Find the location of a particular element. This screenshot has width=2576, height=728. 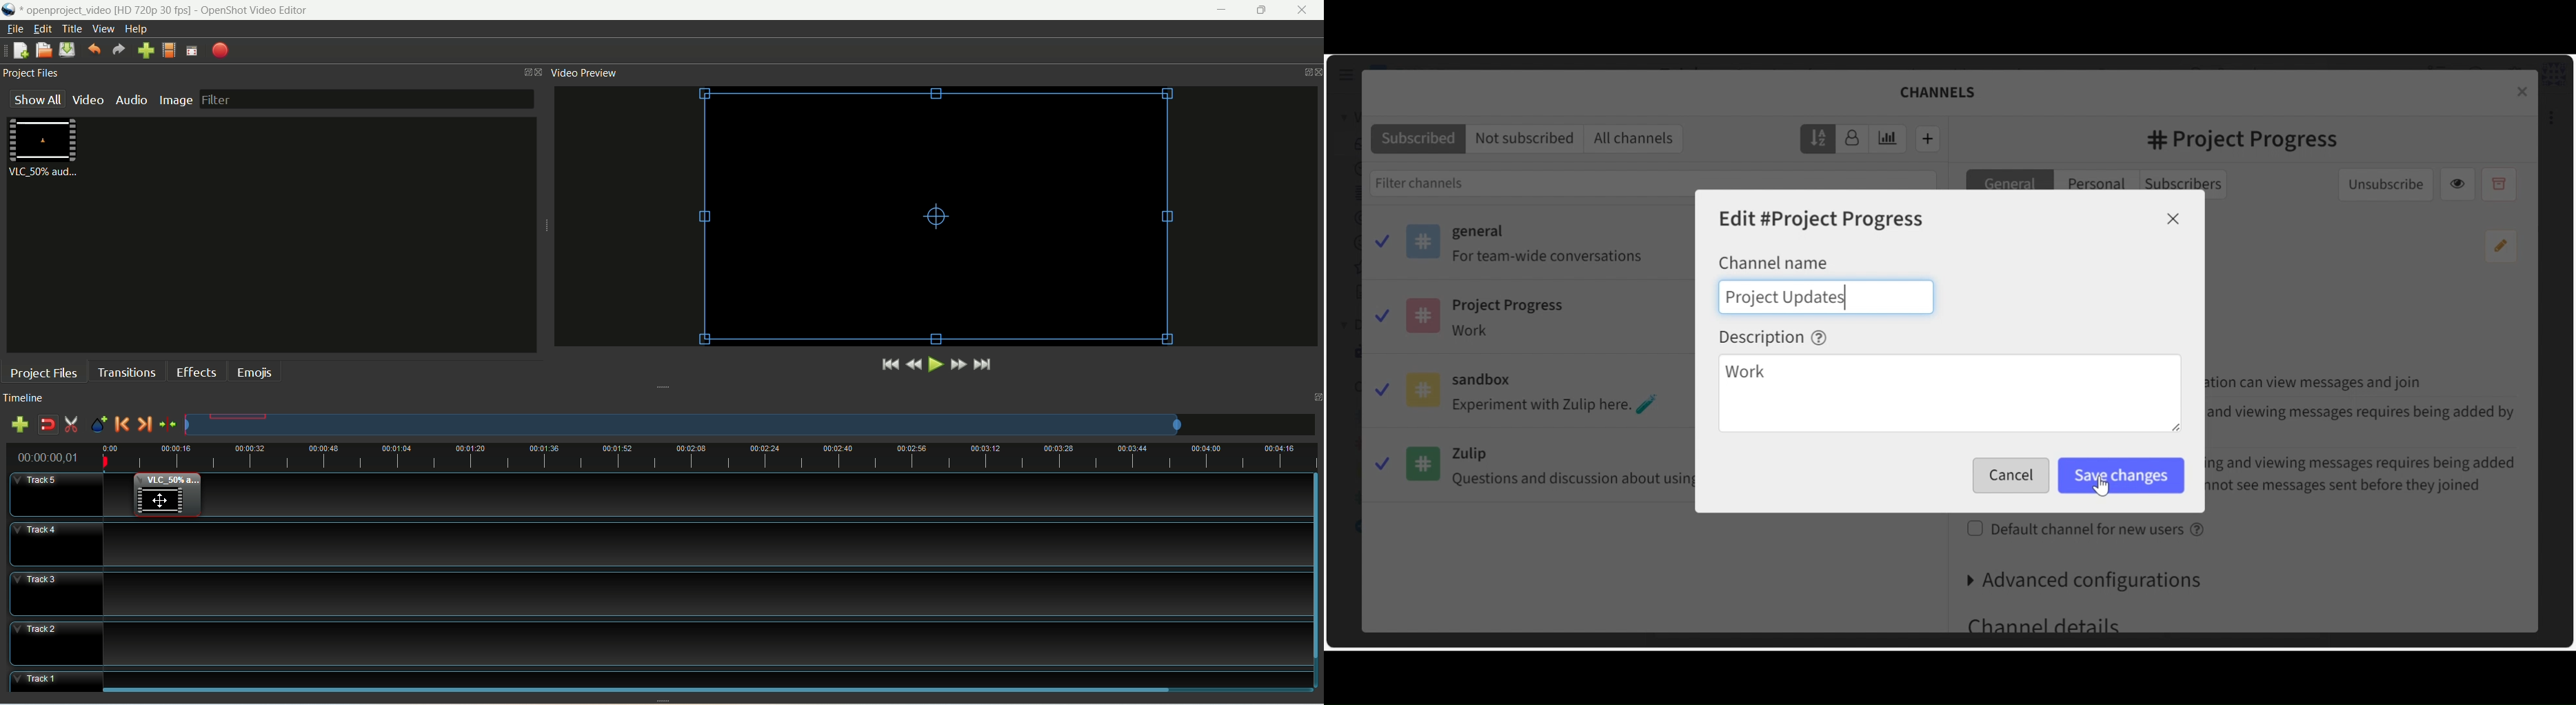

choose profile is located at coordinates (169, 50).